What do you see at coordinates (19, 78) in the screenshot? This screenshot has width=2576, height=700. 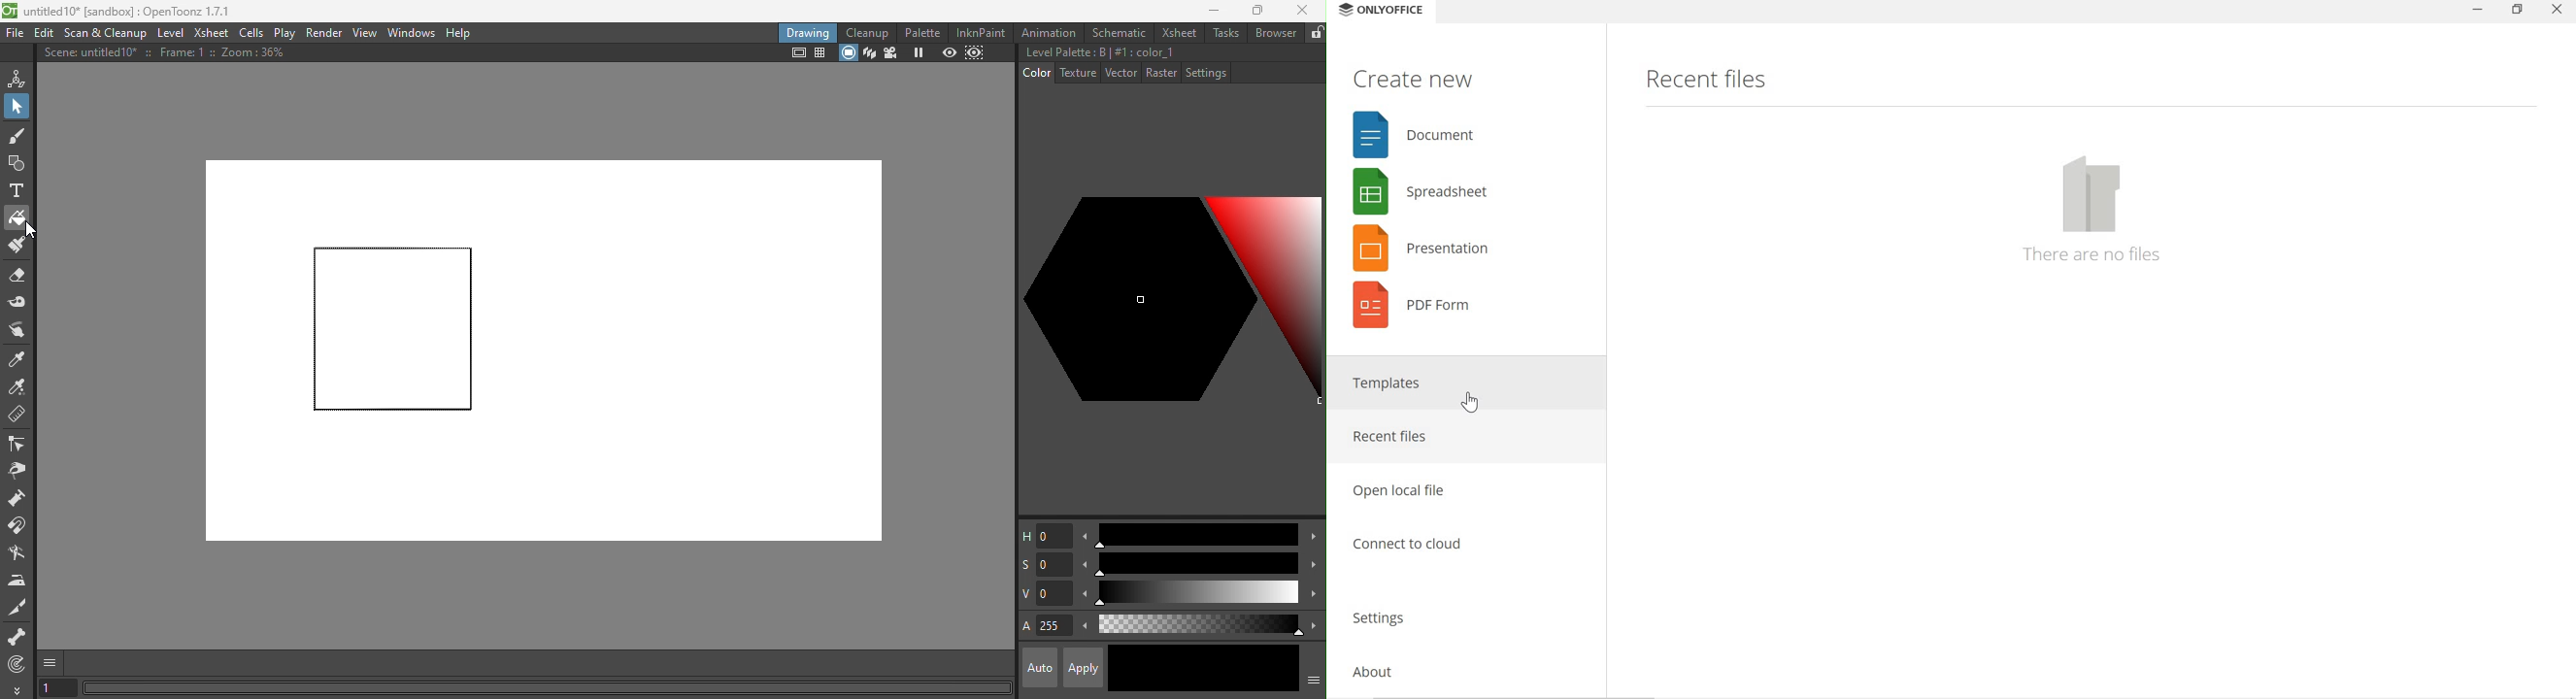 I see `Animate tool` at bounding box center [19, 78].